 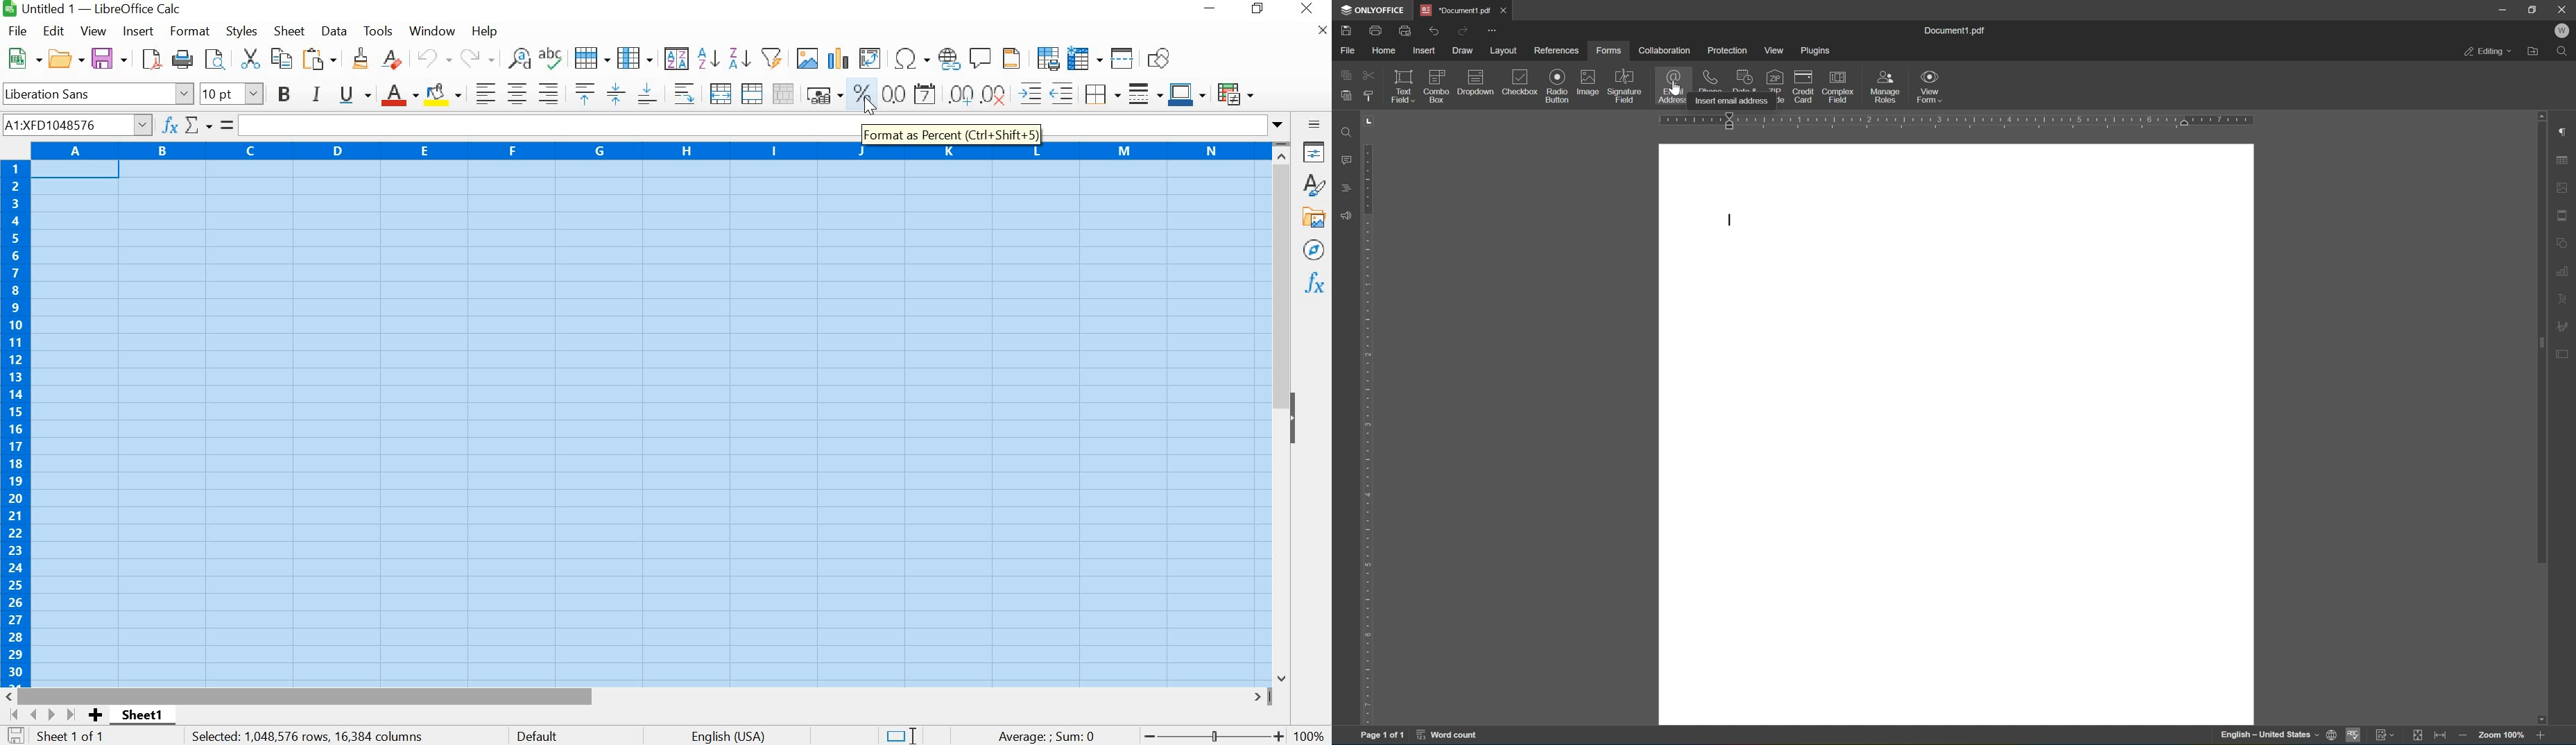 I want to click on Define Print Area, so click(x=1047, y=58).